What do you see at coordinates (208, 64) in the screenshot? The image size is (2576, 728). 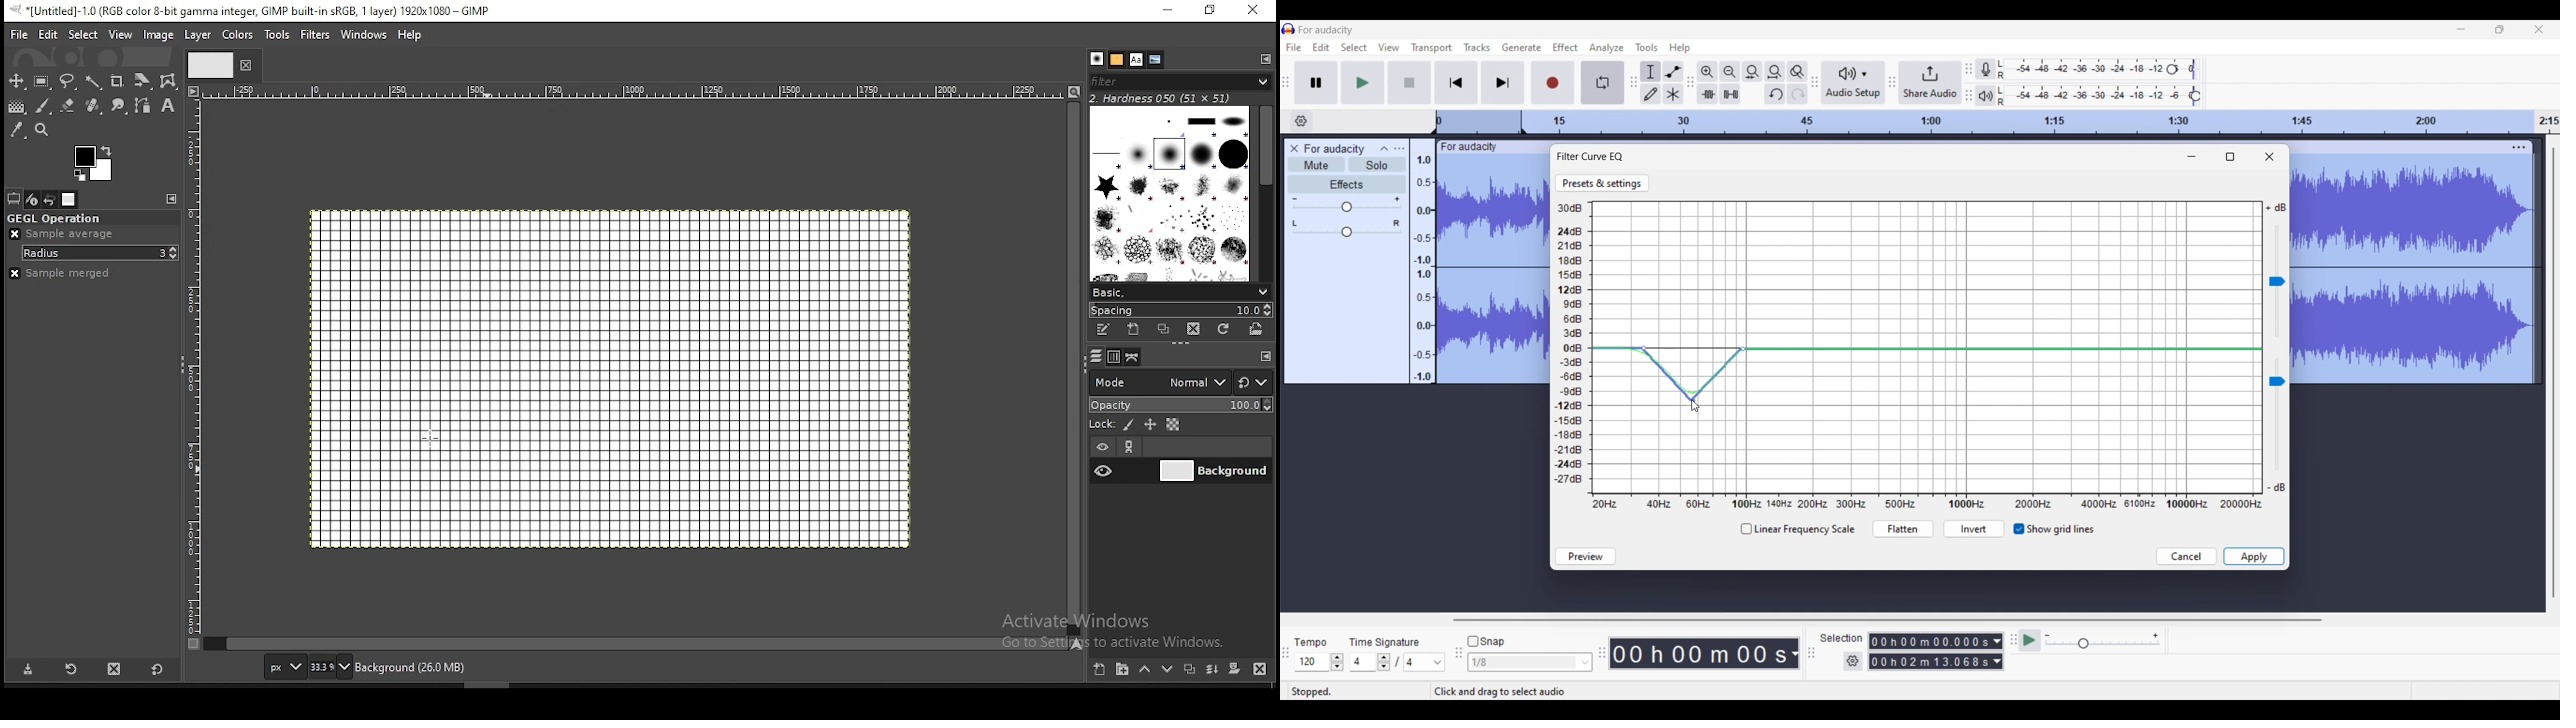 I see `tab` at bounding box center [208, 64].